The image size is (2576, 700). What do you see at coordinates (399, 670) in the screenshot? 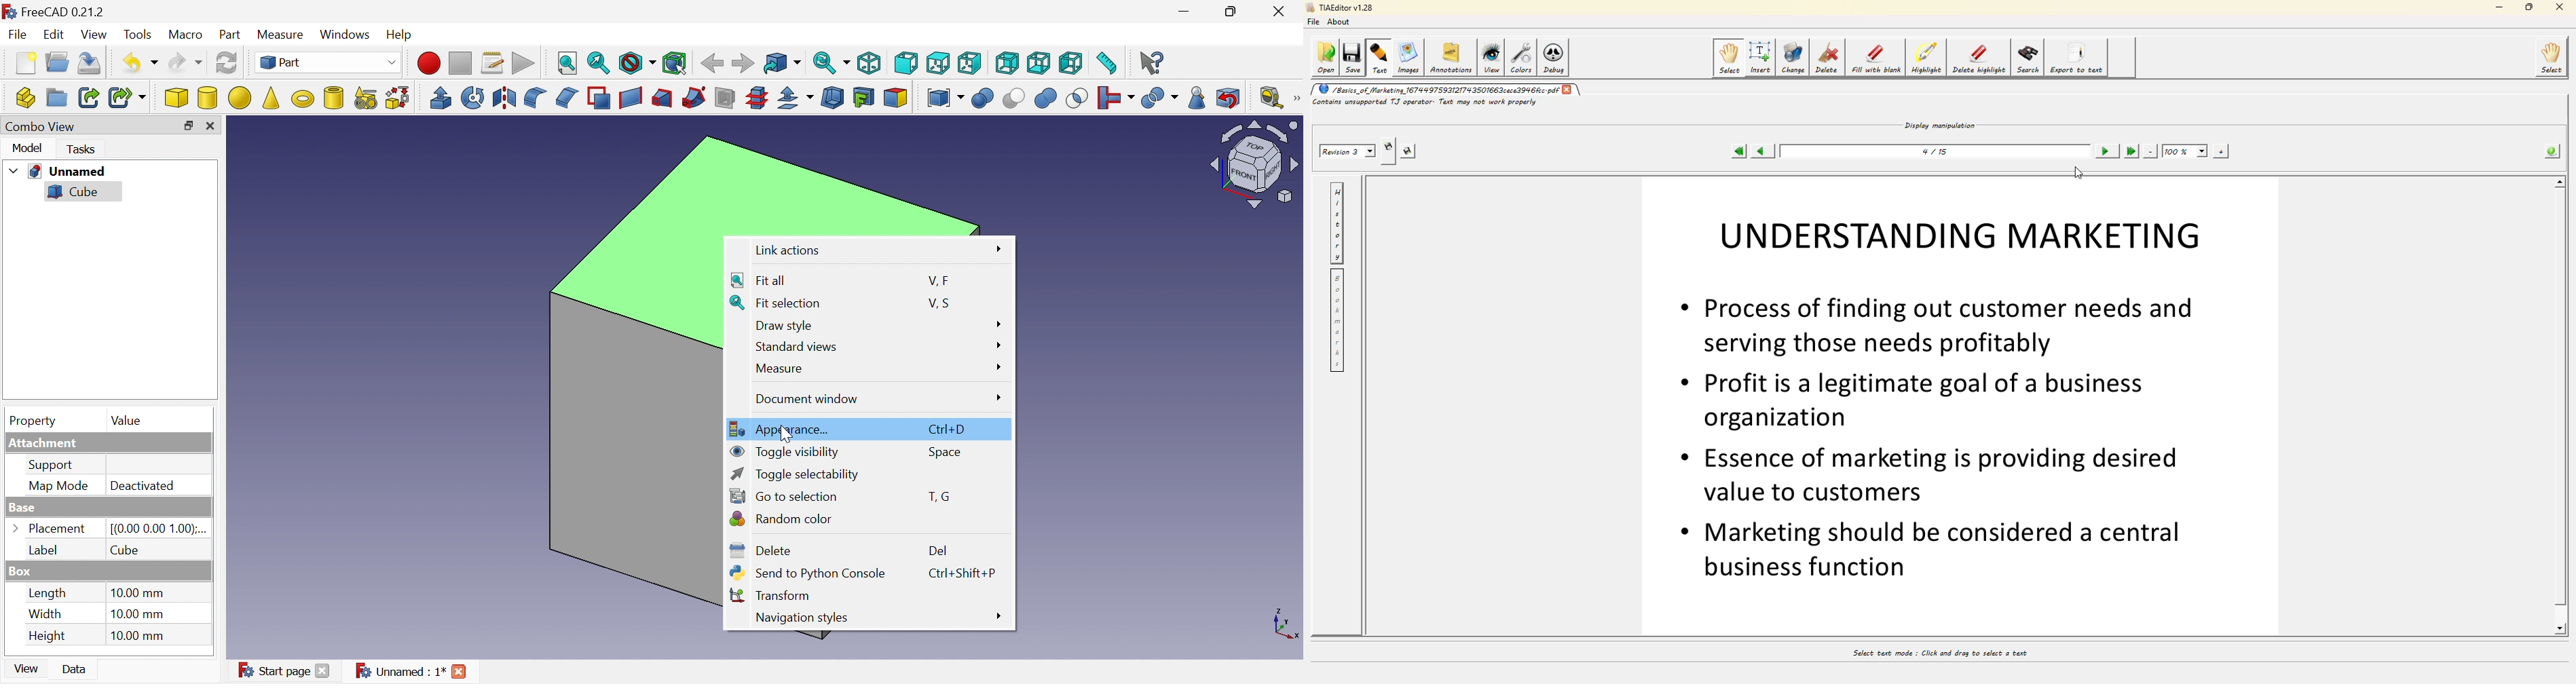
I see `Unnamed : 1*` at bounding box center [399, 670].